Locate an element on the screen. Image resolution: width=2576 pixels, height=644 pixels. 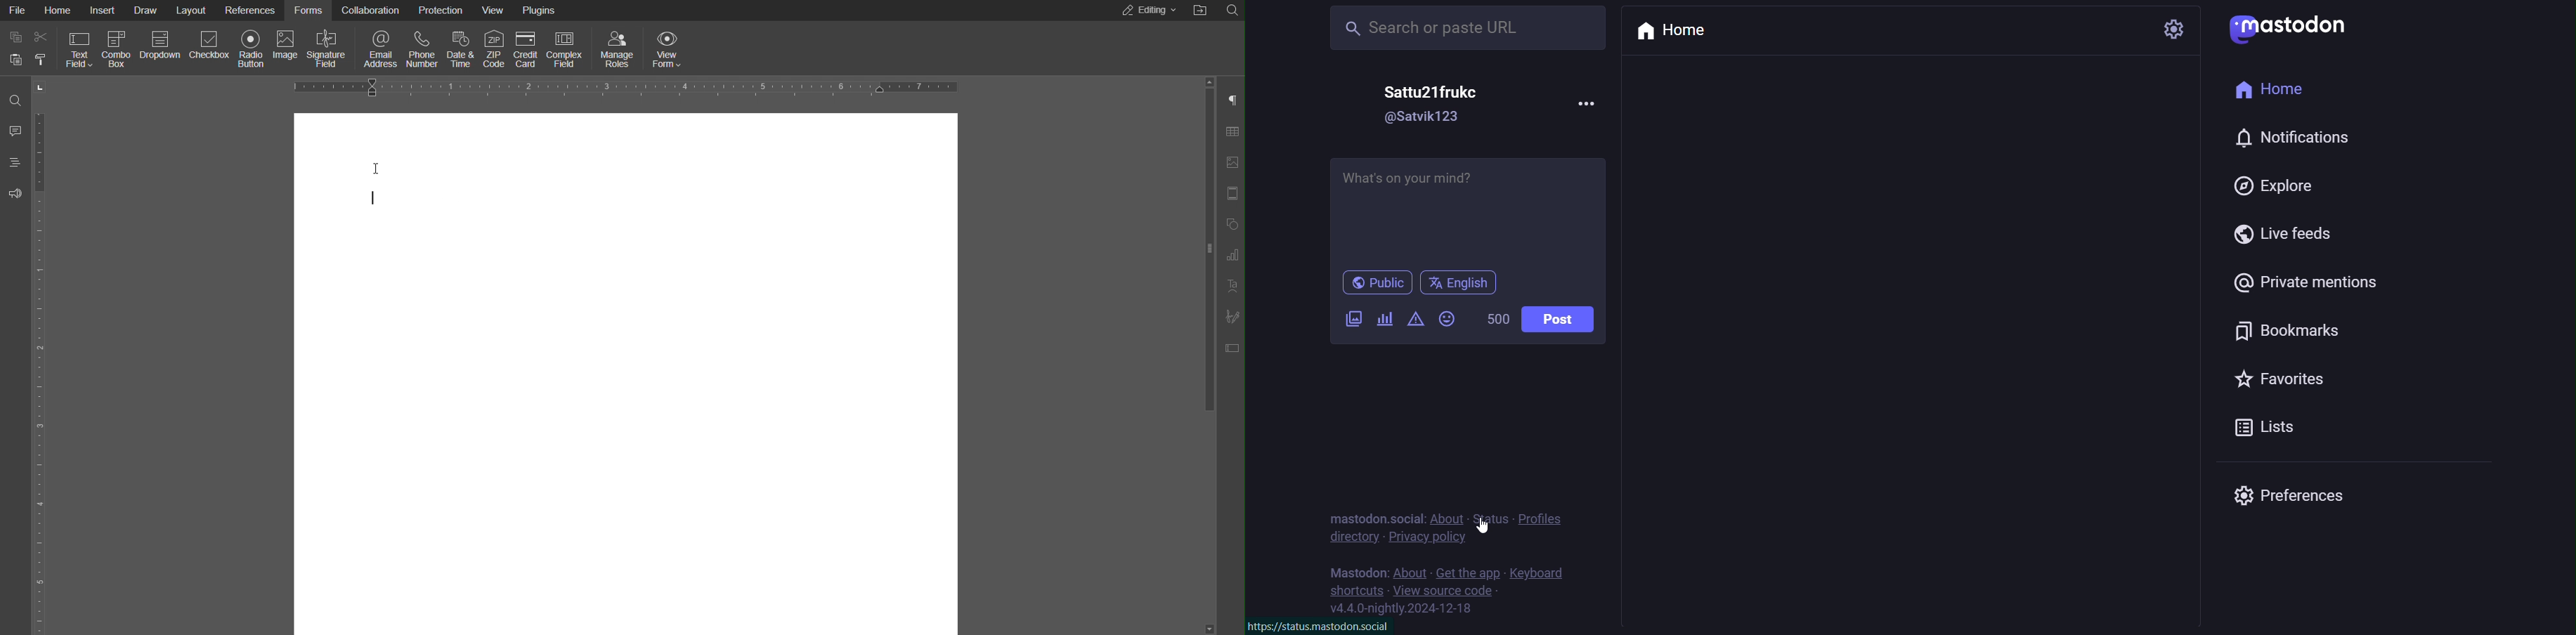
id is located at coordinates (1430, 124).